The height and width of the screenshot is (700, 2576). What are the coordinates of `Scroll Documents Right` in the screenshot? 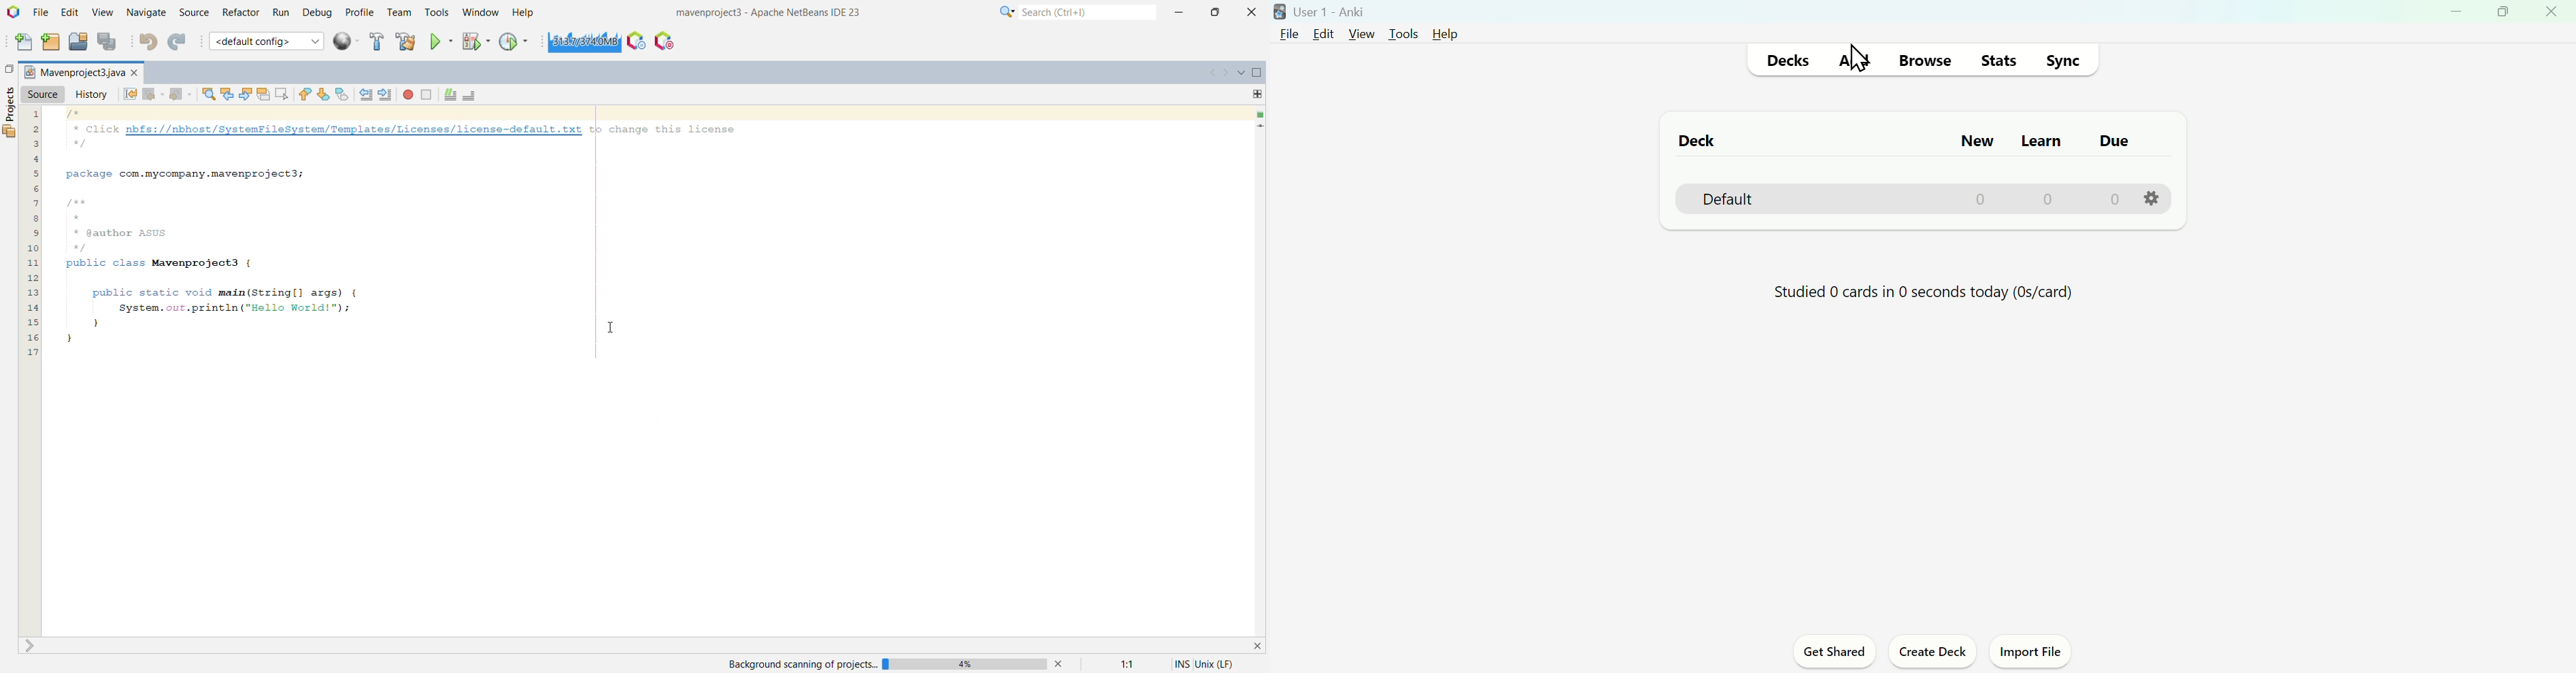 It's located at (1208, 72).